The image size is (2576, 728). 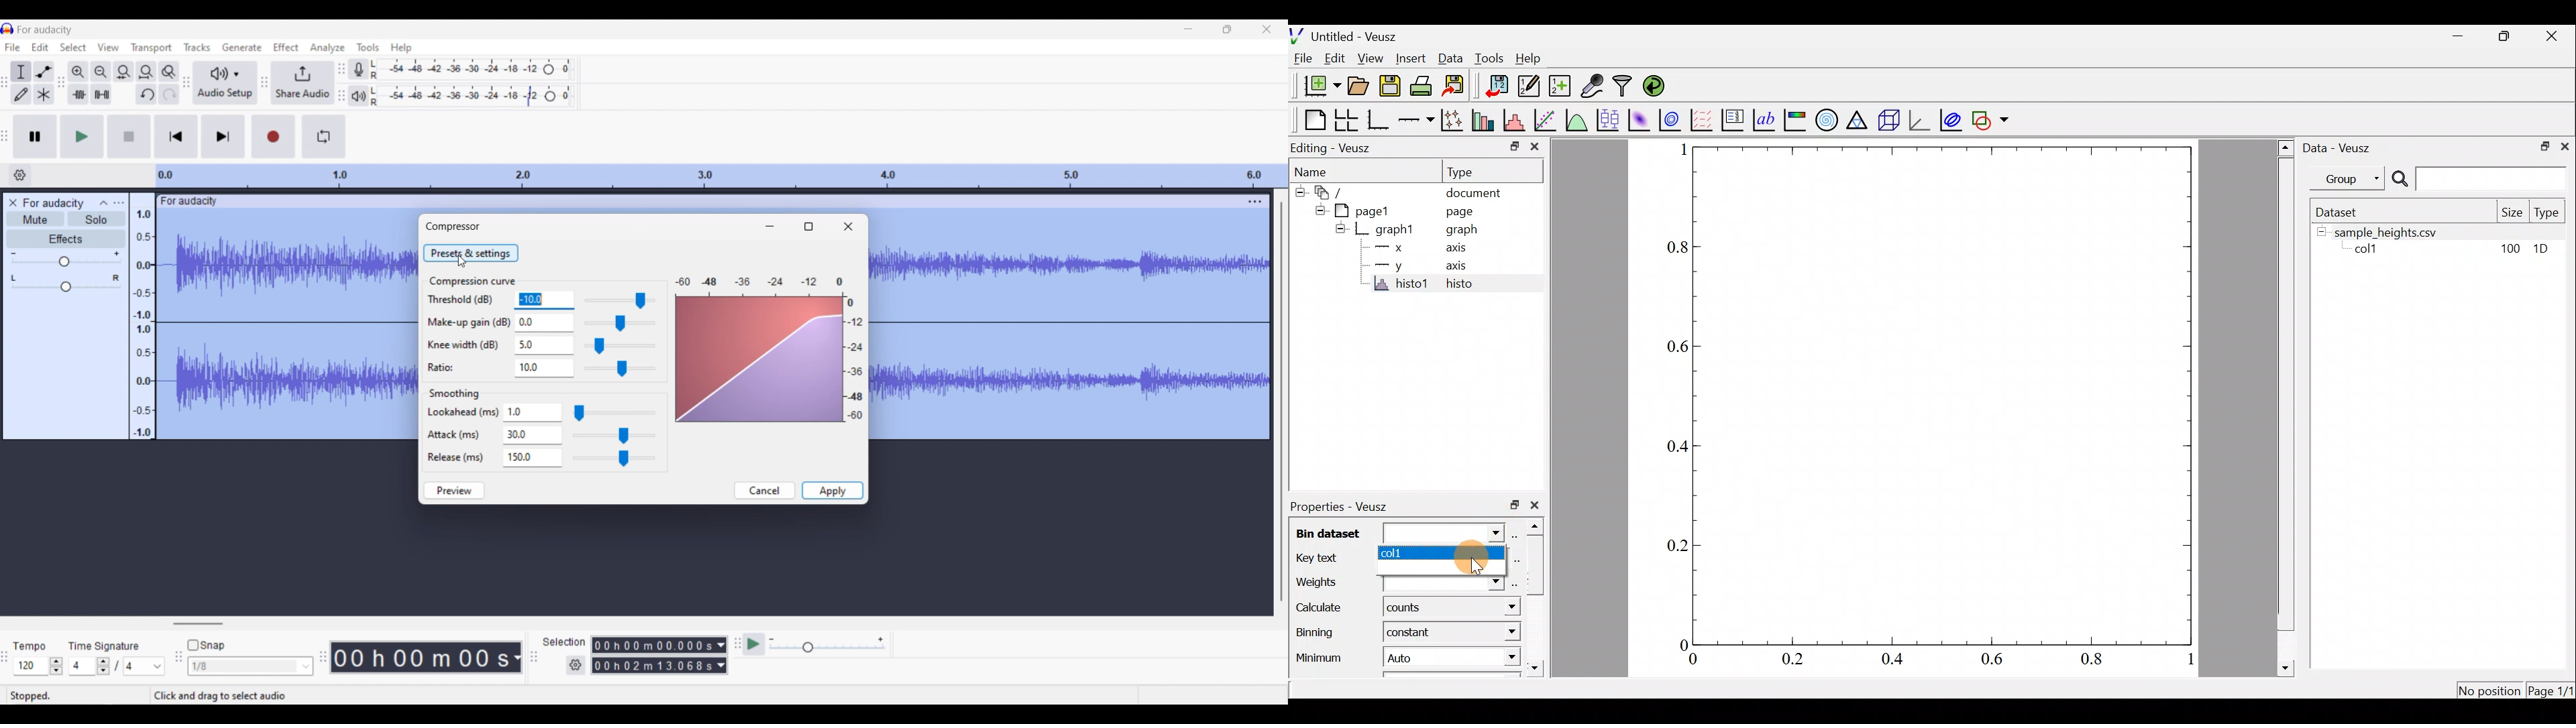 What do you see at coordinates (324, 136) in the screenshot?
I see `Enable looping` at bounding box center [324, 136].